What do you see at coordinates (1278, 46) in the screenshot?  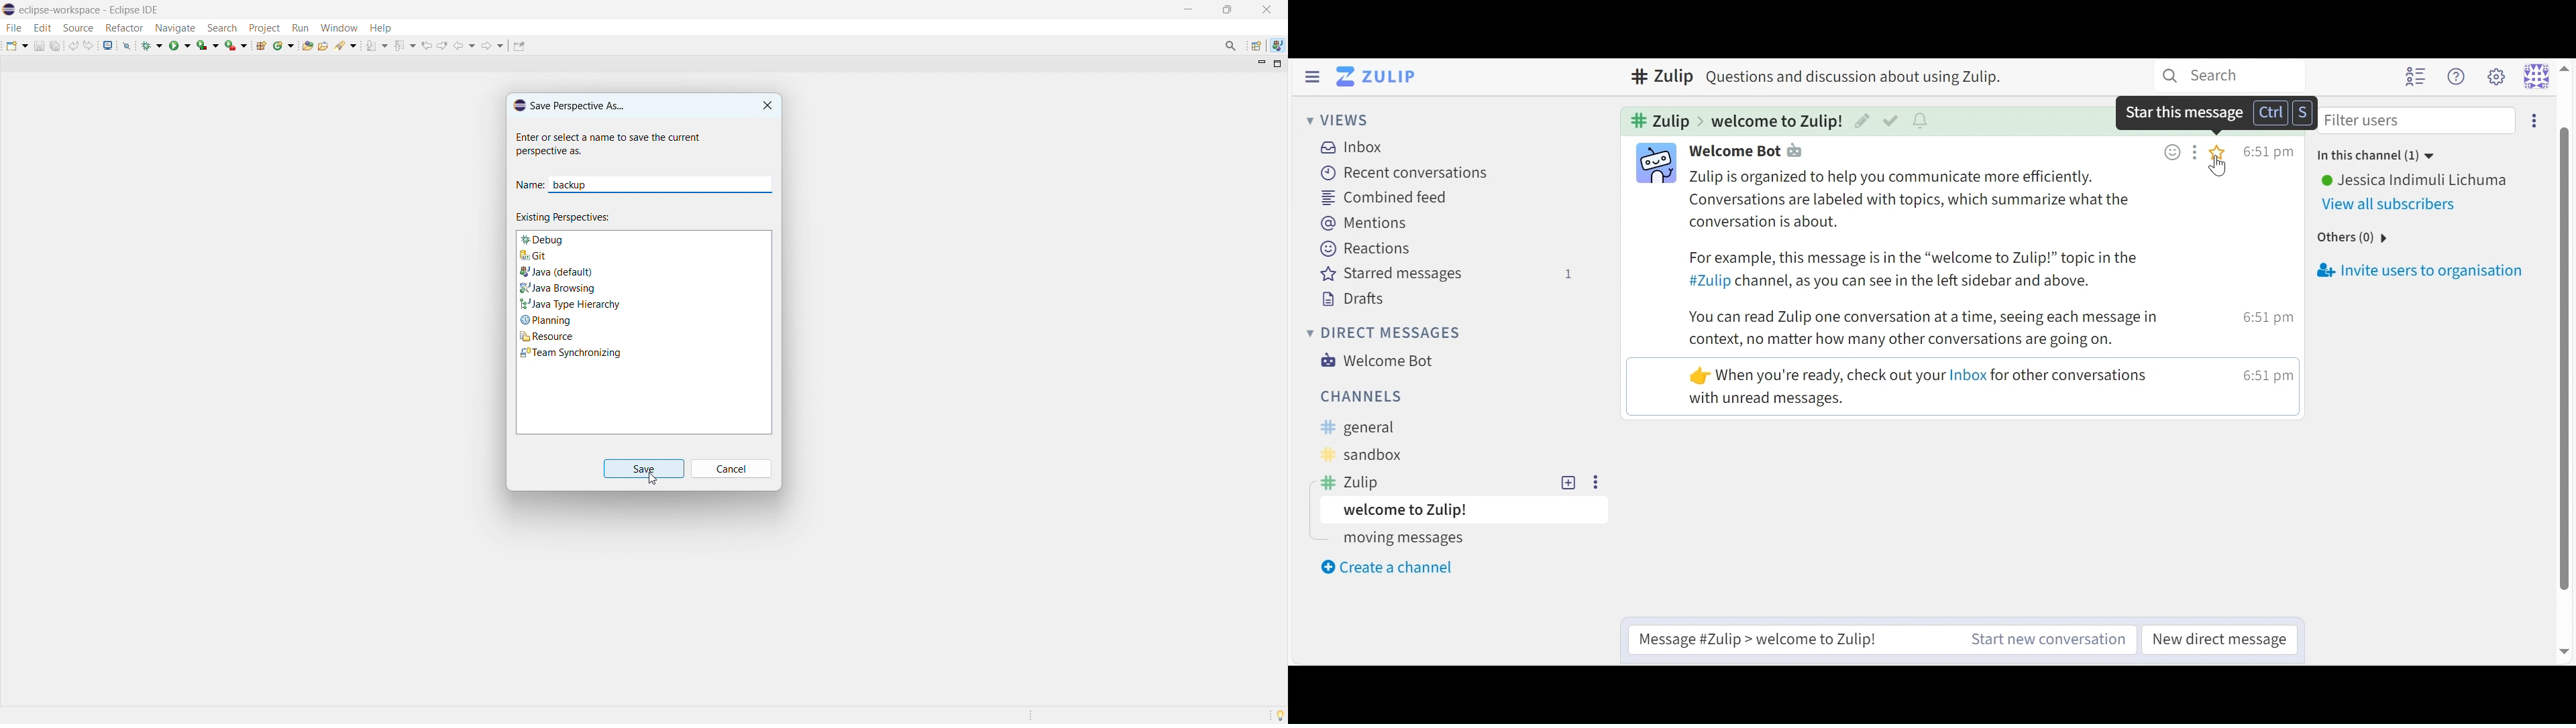 I see `java` at bounding box center [1278, 46].